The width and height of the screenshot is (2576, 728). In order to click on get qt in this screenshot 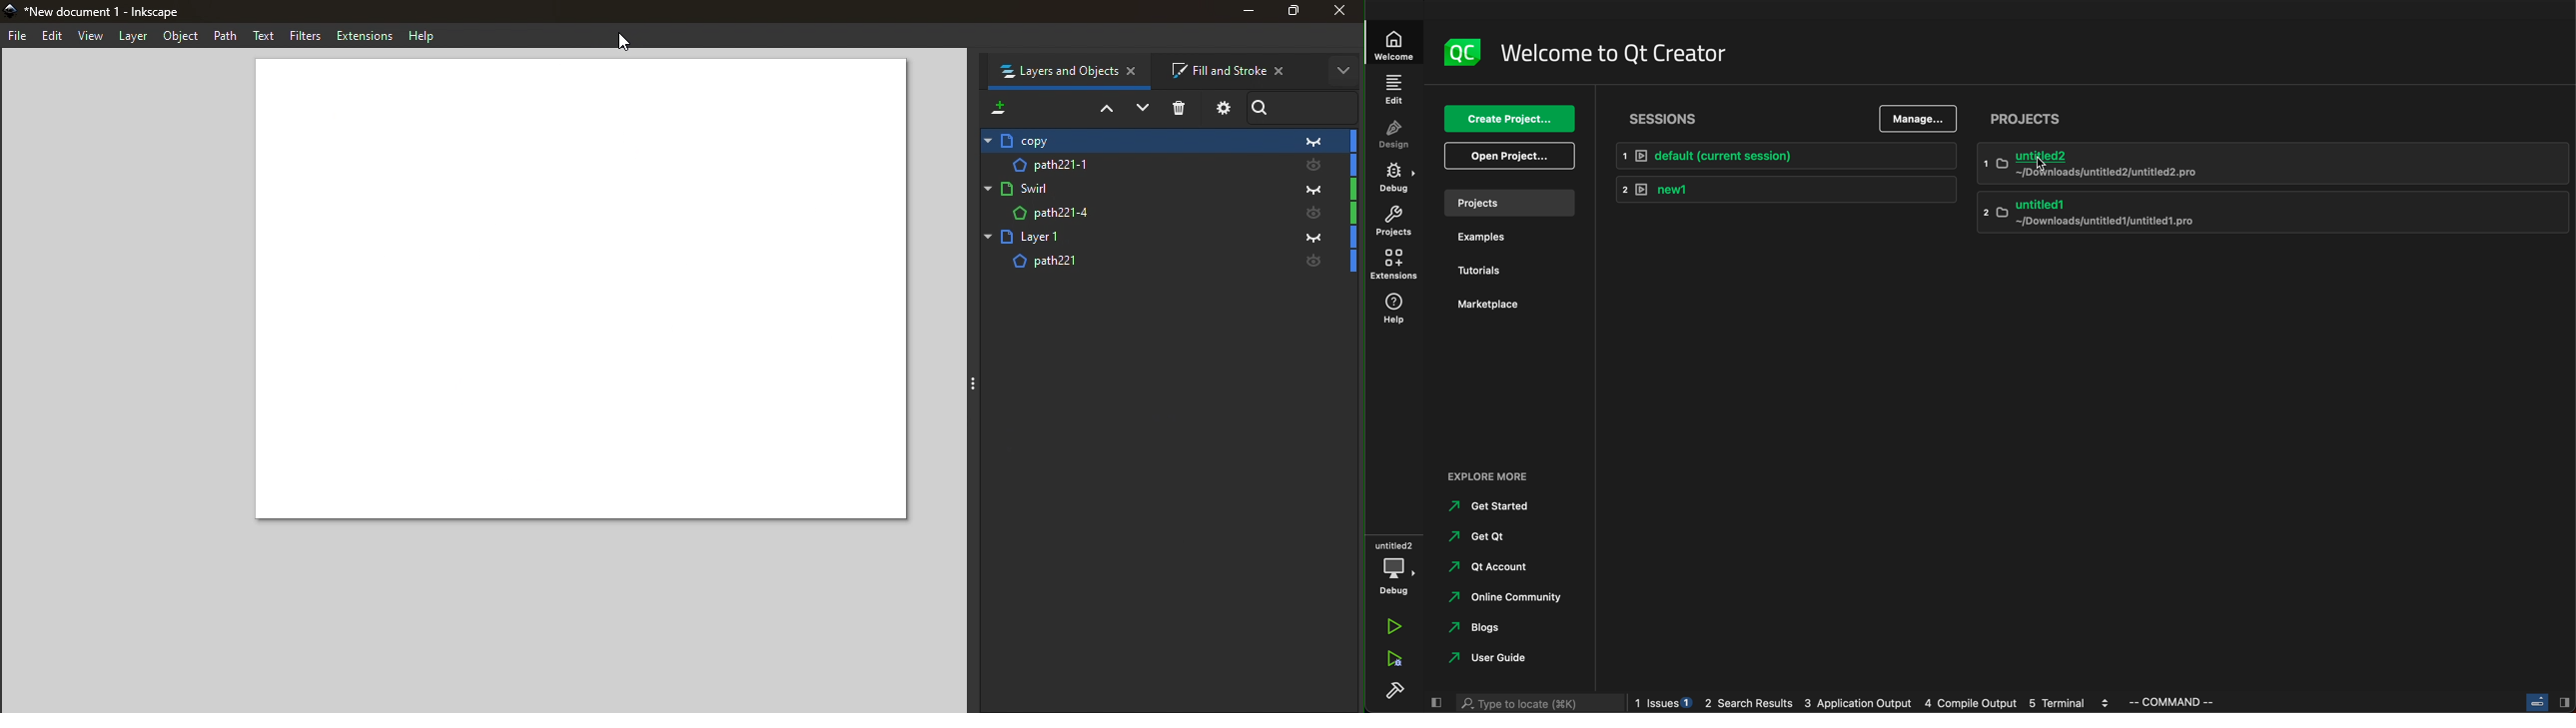, I will do `click(1496, 536)`.